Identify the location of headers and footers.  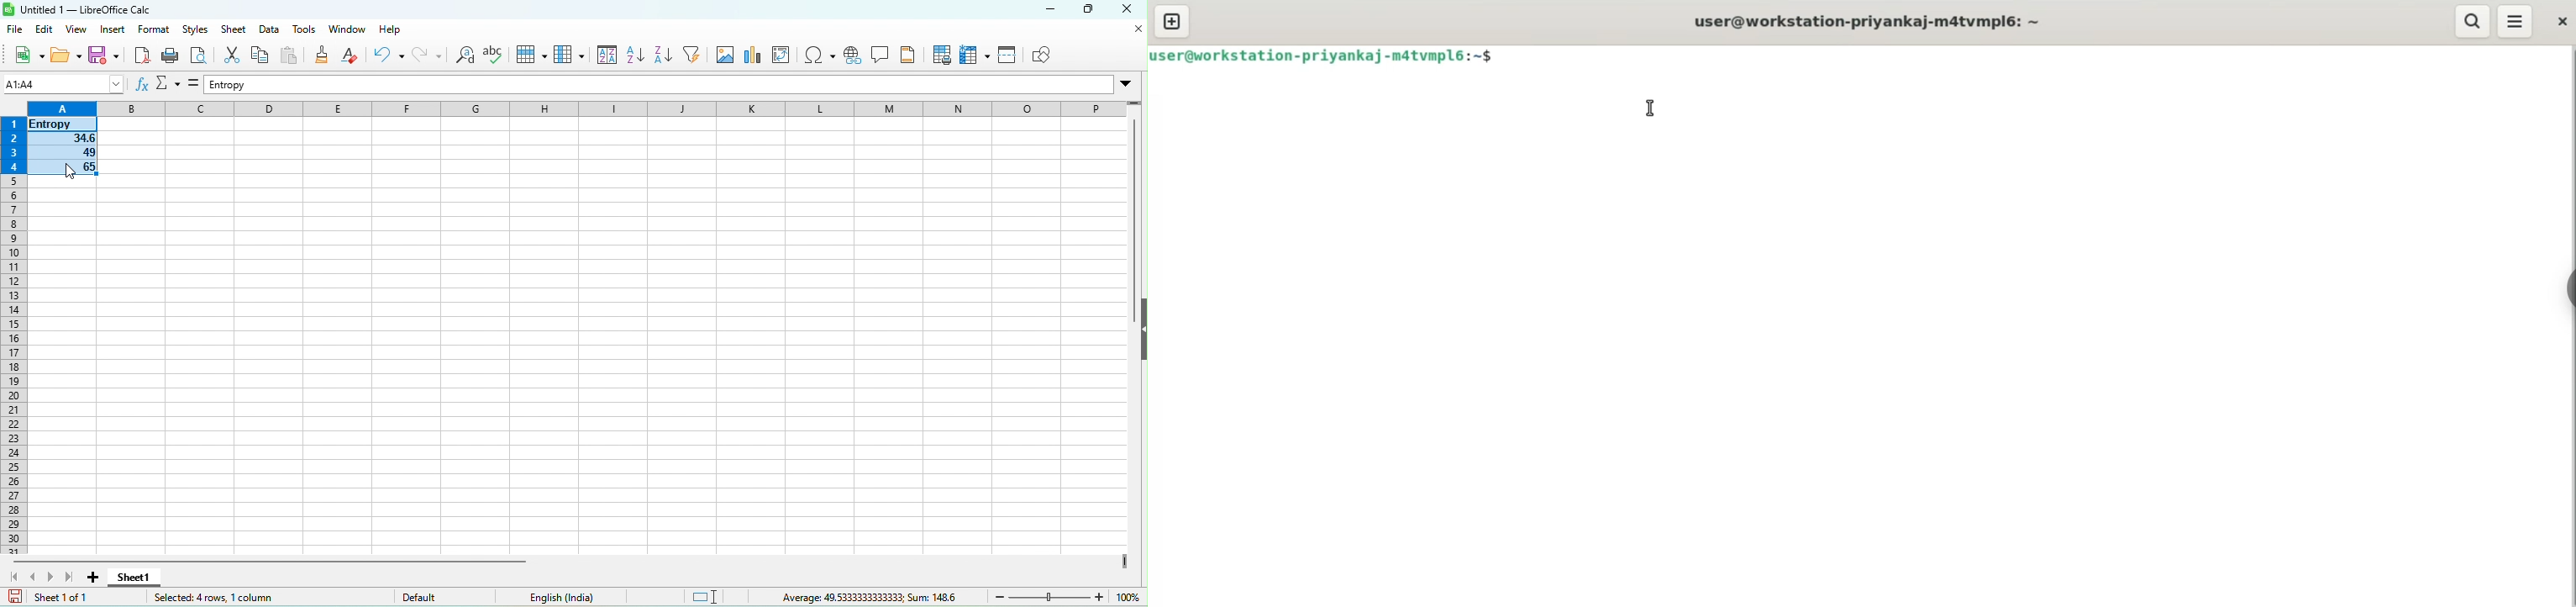
(912, 56).